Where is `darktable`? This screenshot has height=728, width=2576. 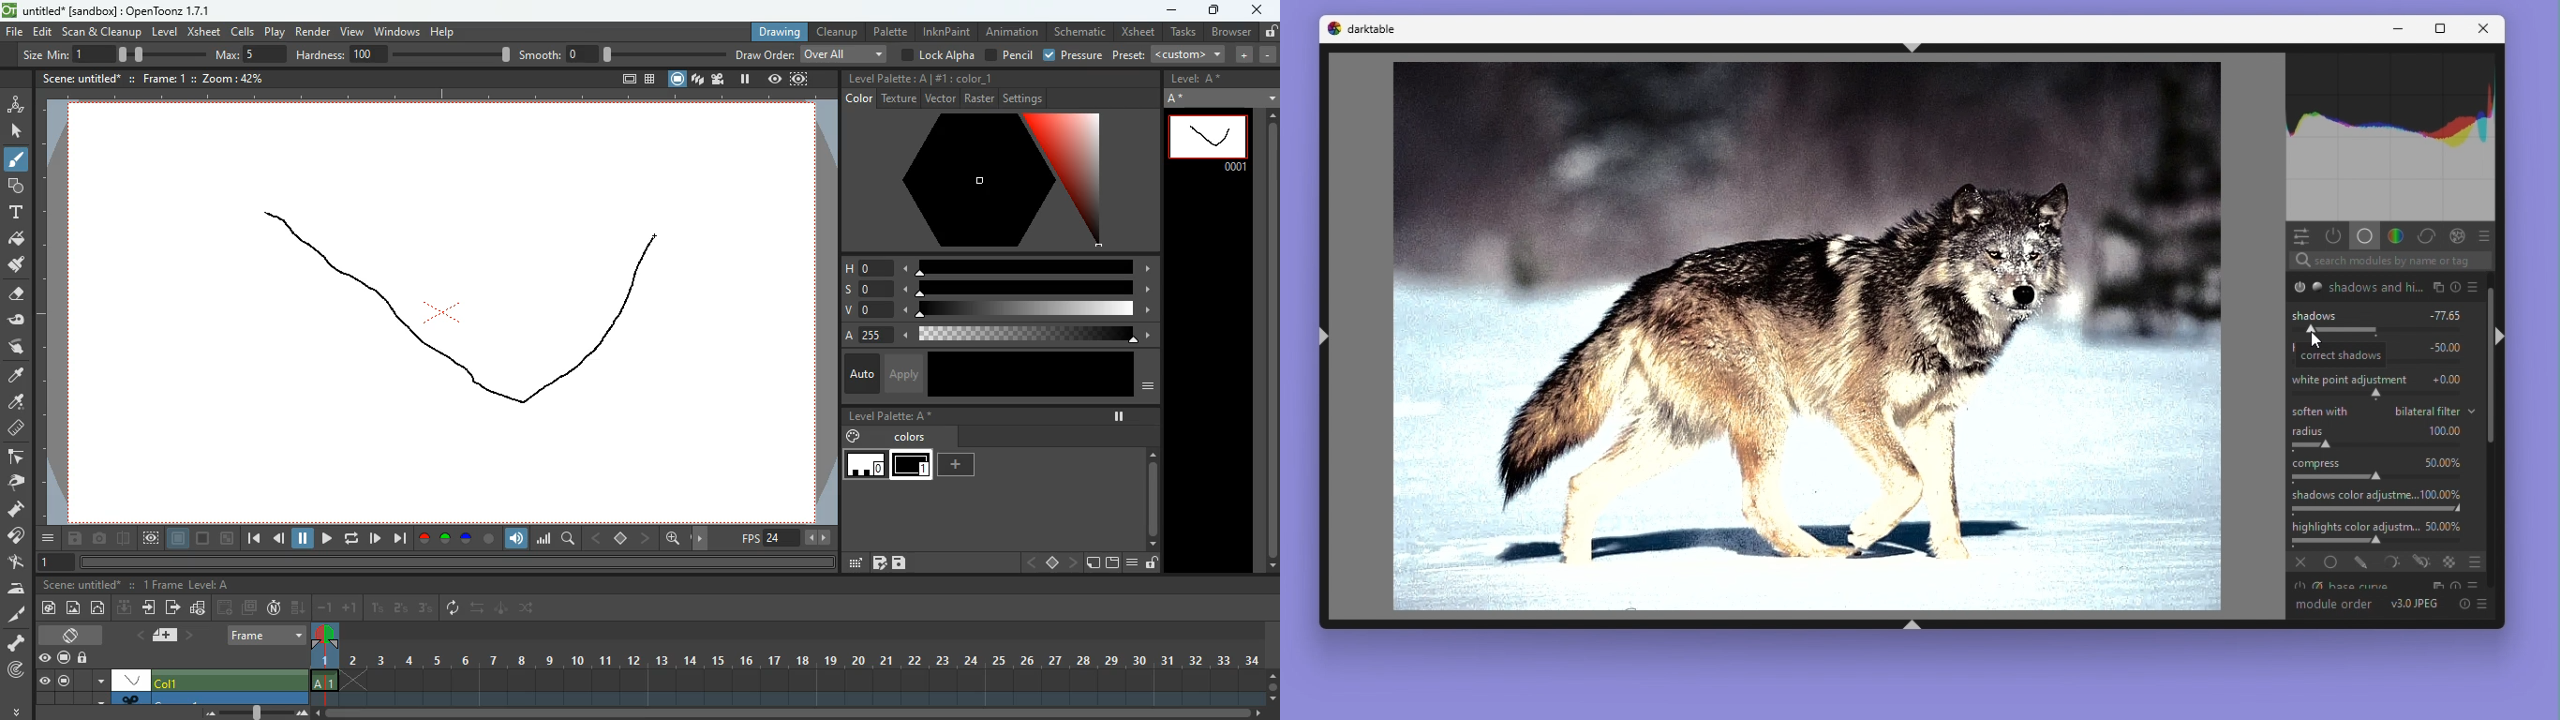 darktable is located at coordinates (1386, 29).